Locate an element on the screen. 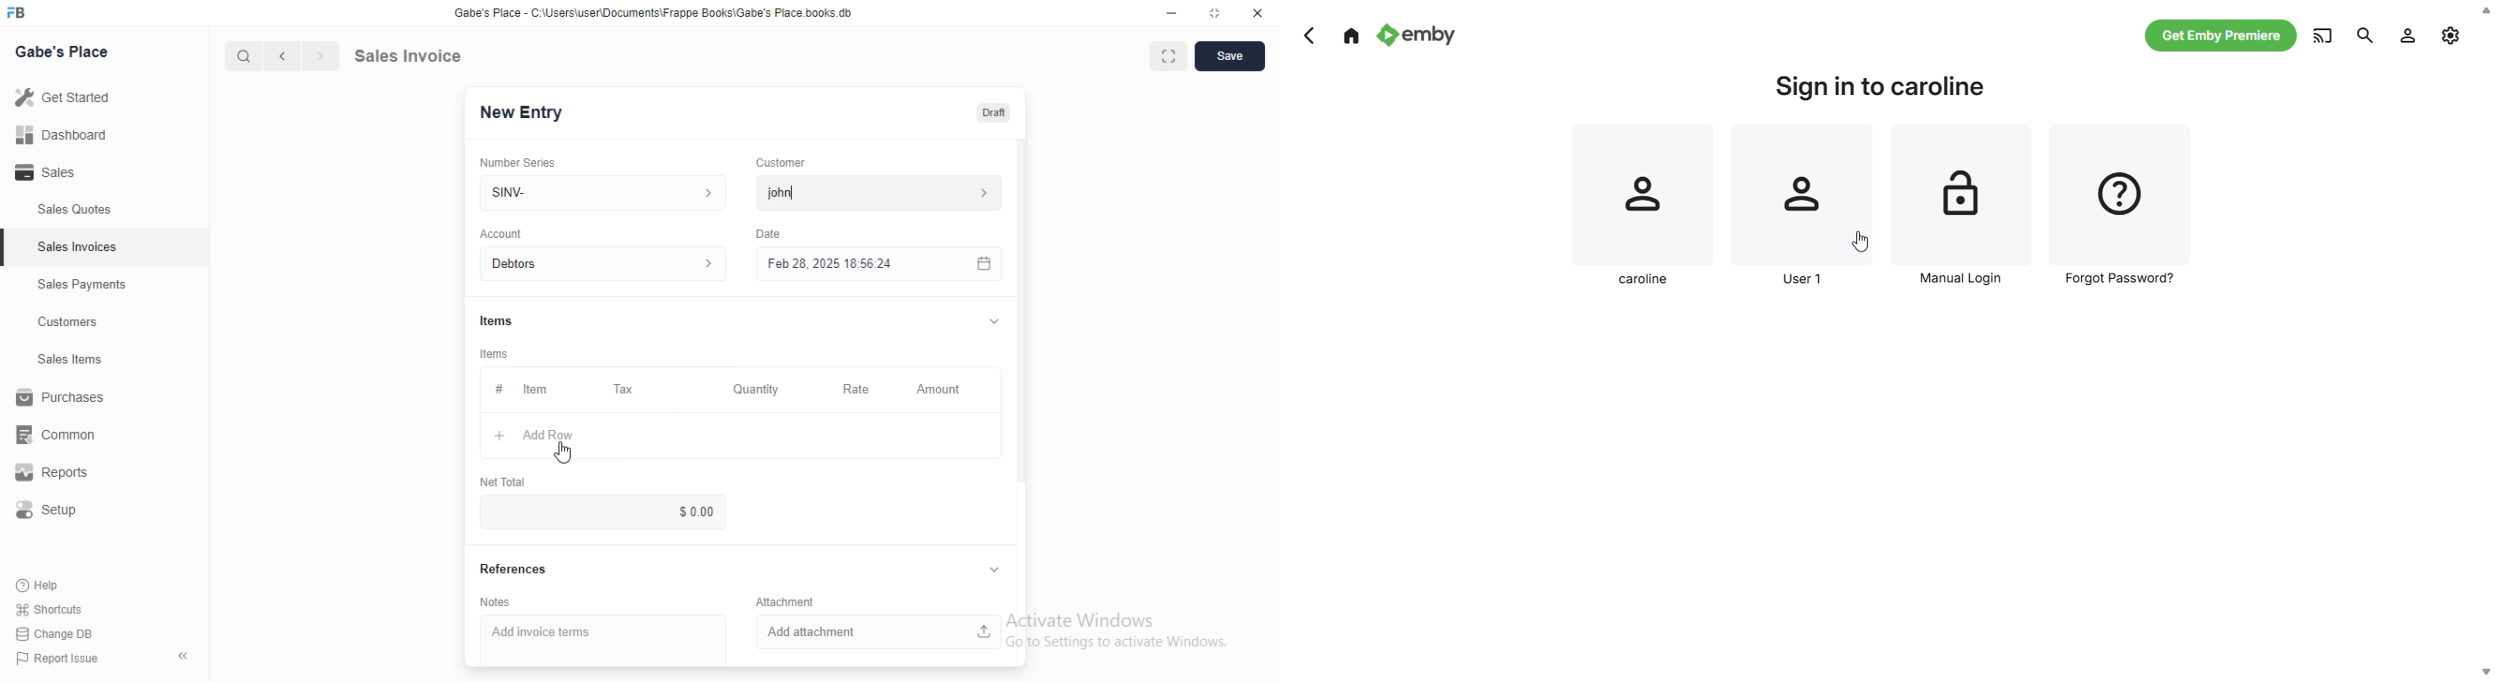 This screenshot has width=2520, height=700.  is located at coordinates (788, 600).